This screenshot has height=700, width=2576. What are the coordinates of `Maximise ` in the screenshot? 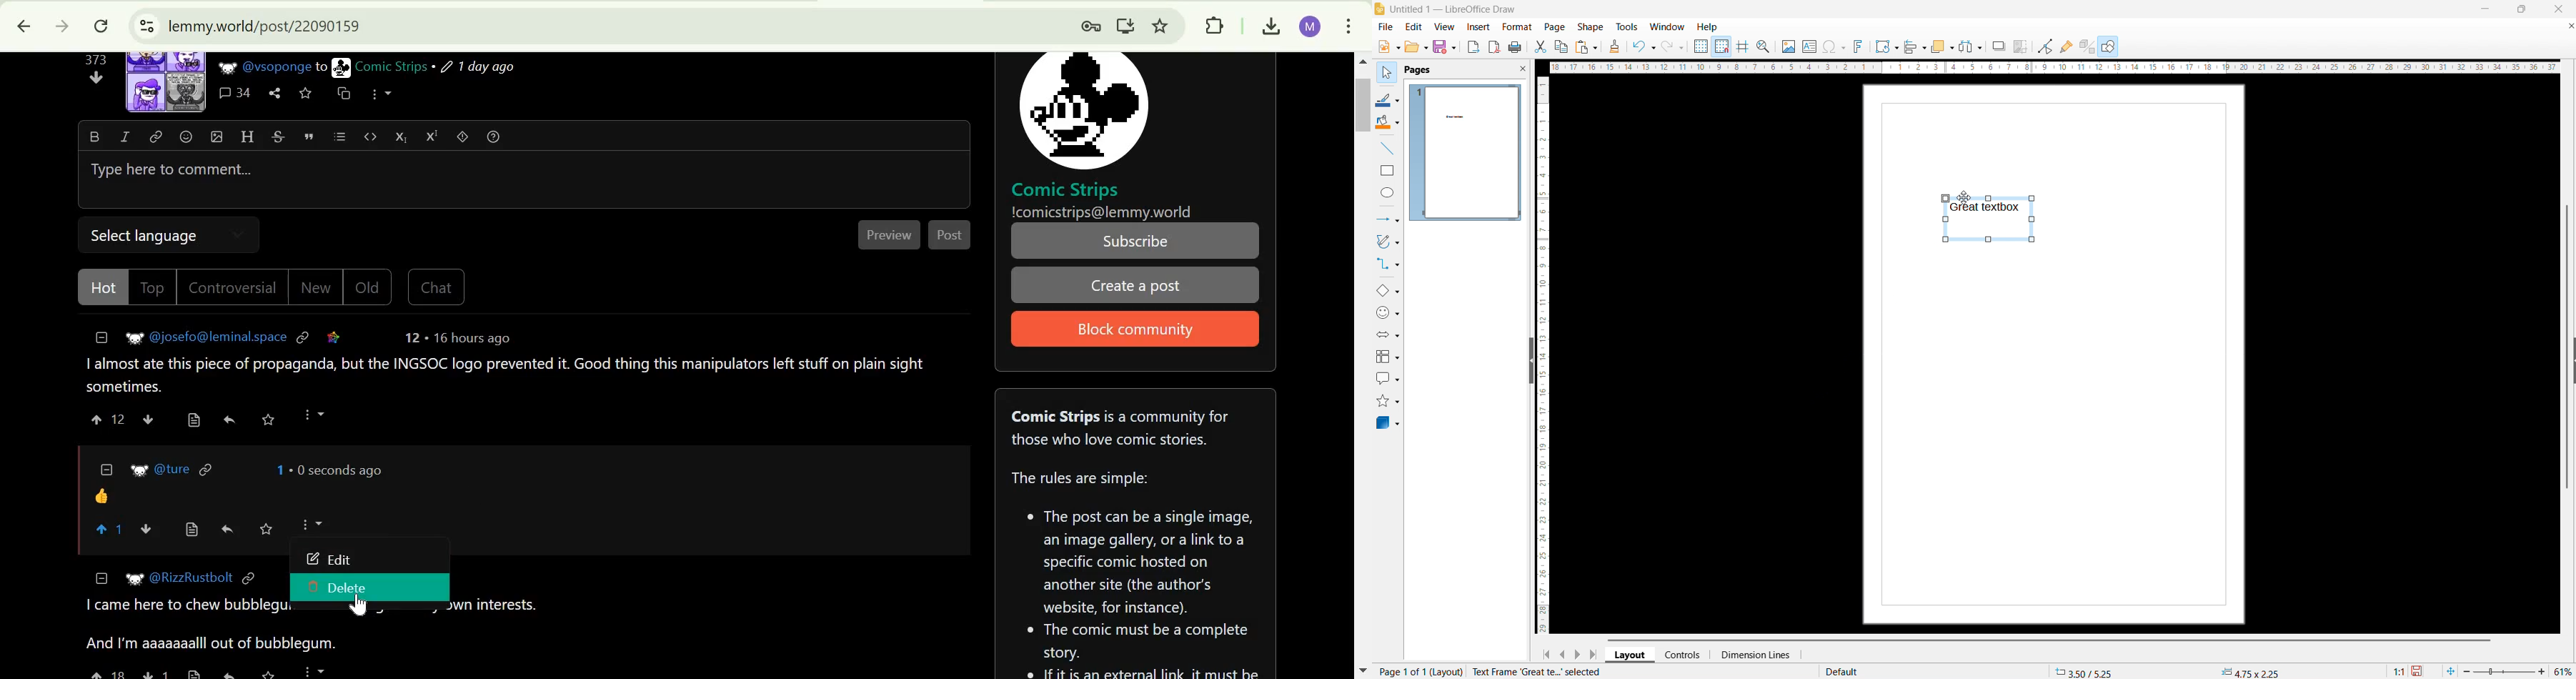 It's located at (2520, 9).